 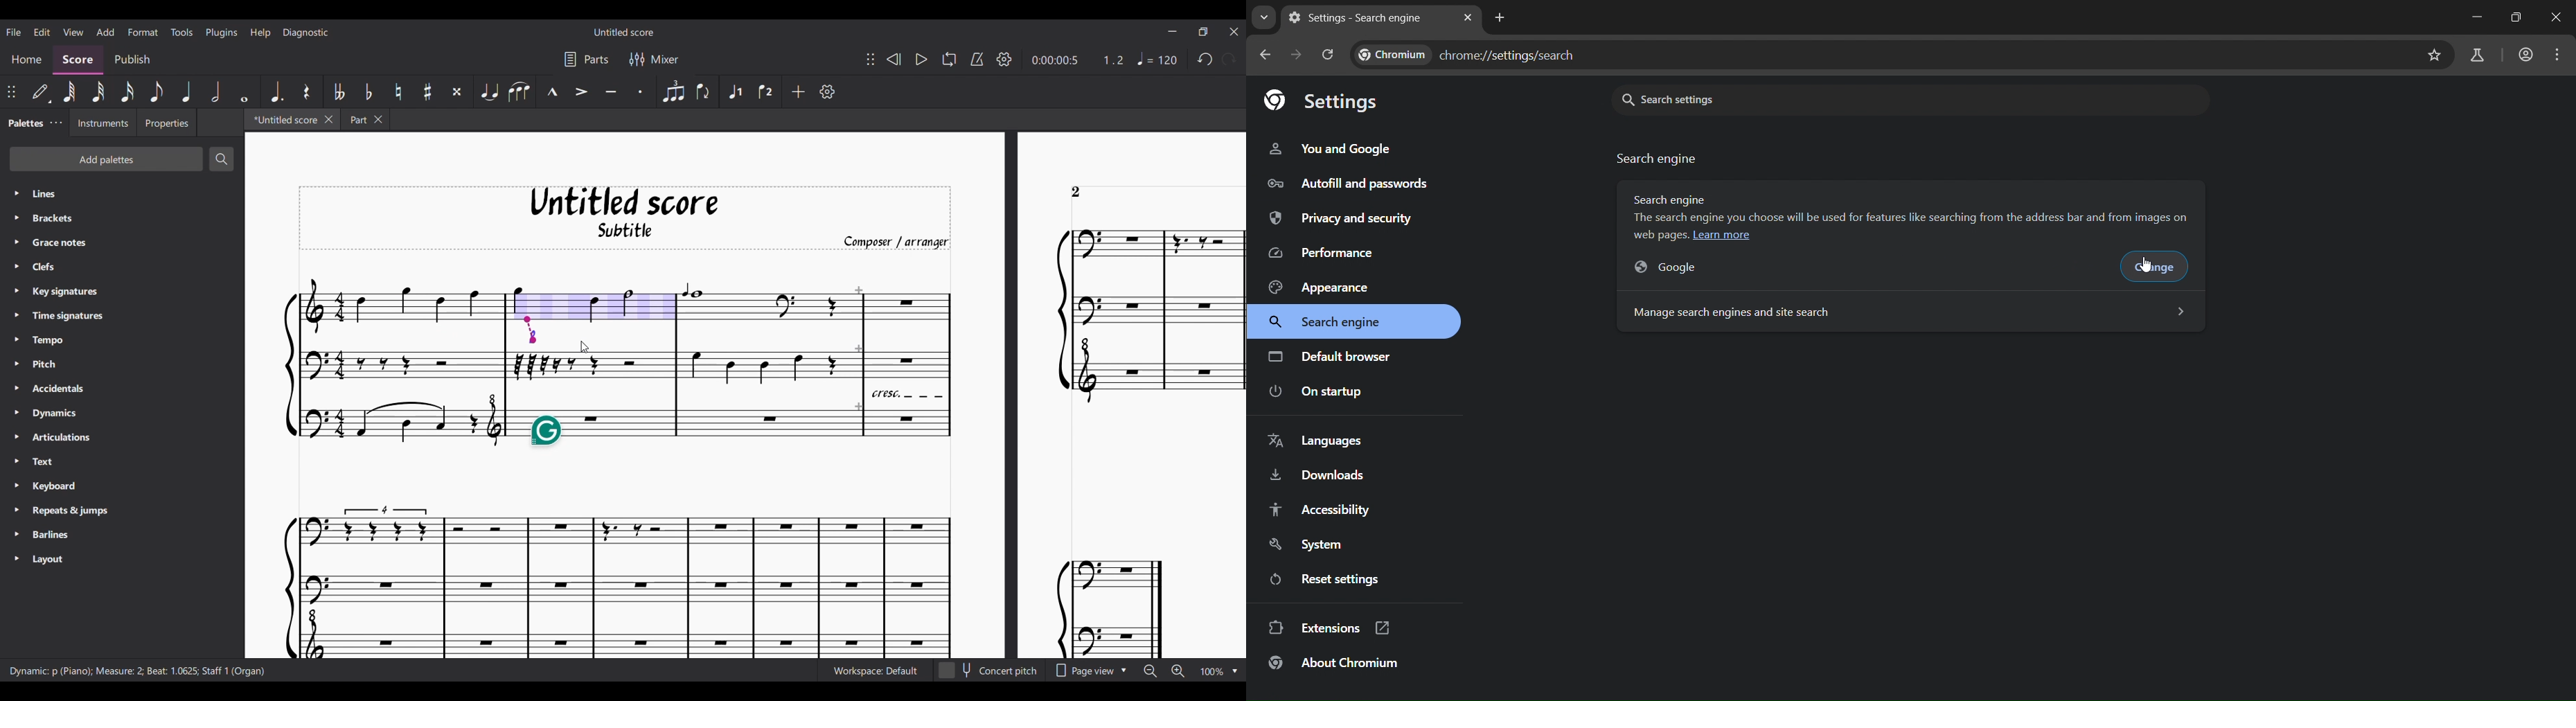 I want to click on Page view options, so click(x=1089, y=670).